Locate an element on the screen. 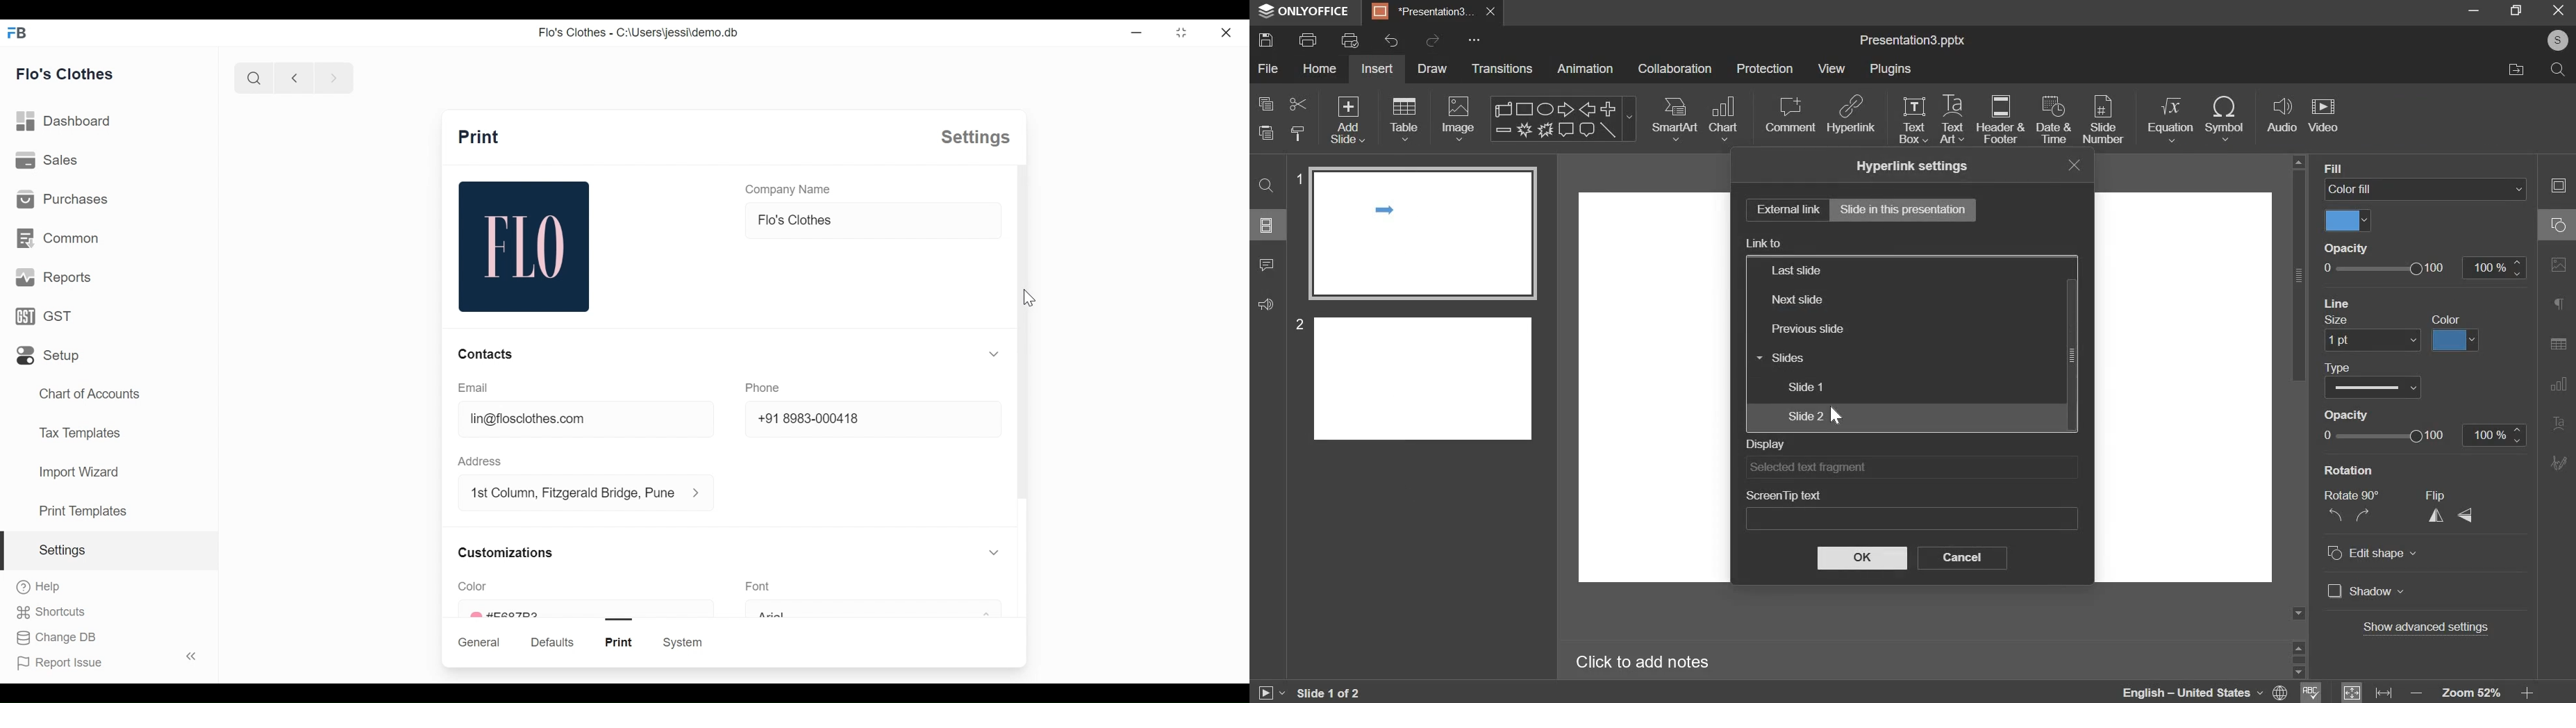 Image resolution: width=2576 pixels, height=728 pixels. flo's clothes is located at coordinates (65, 74).